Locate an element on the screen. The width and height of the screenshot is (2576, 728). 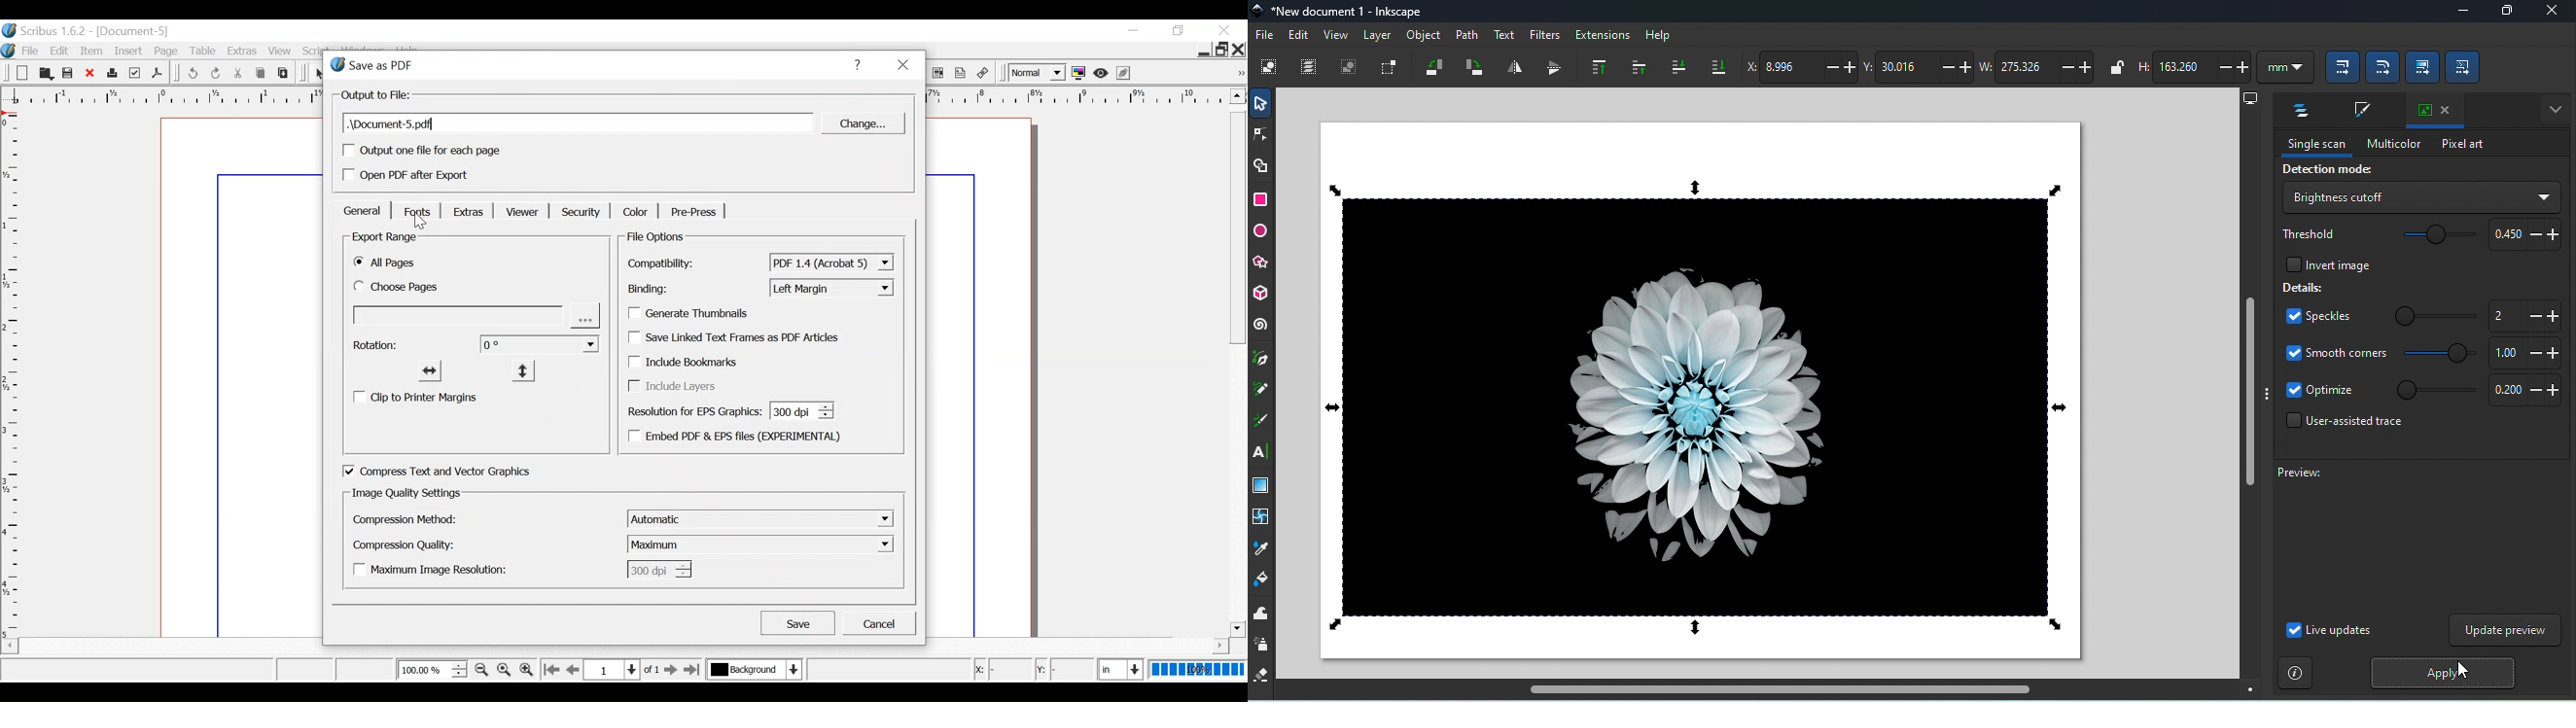
Table is located at coordinates (205, 52).